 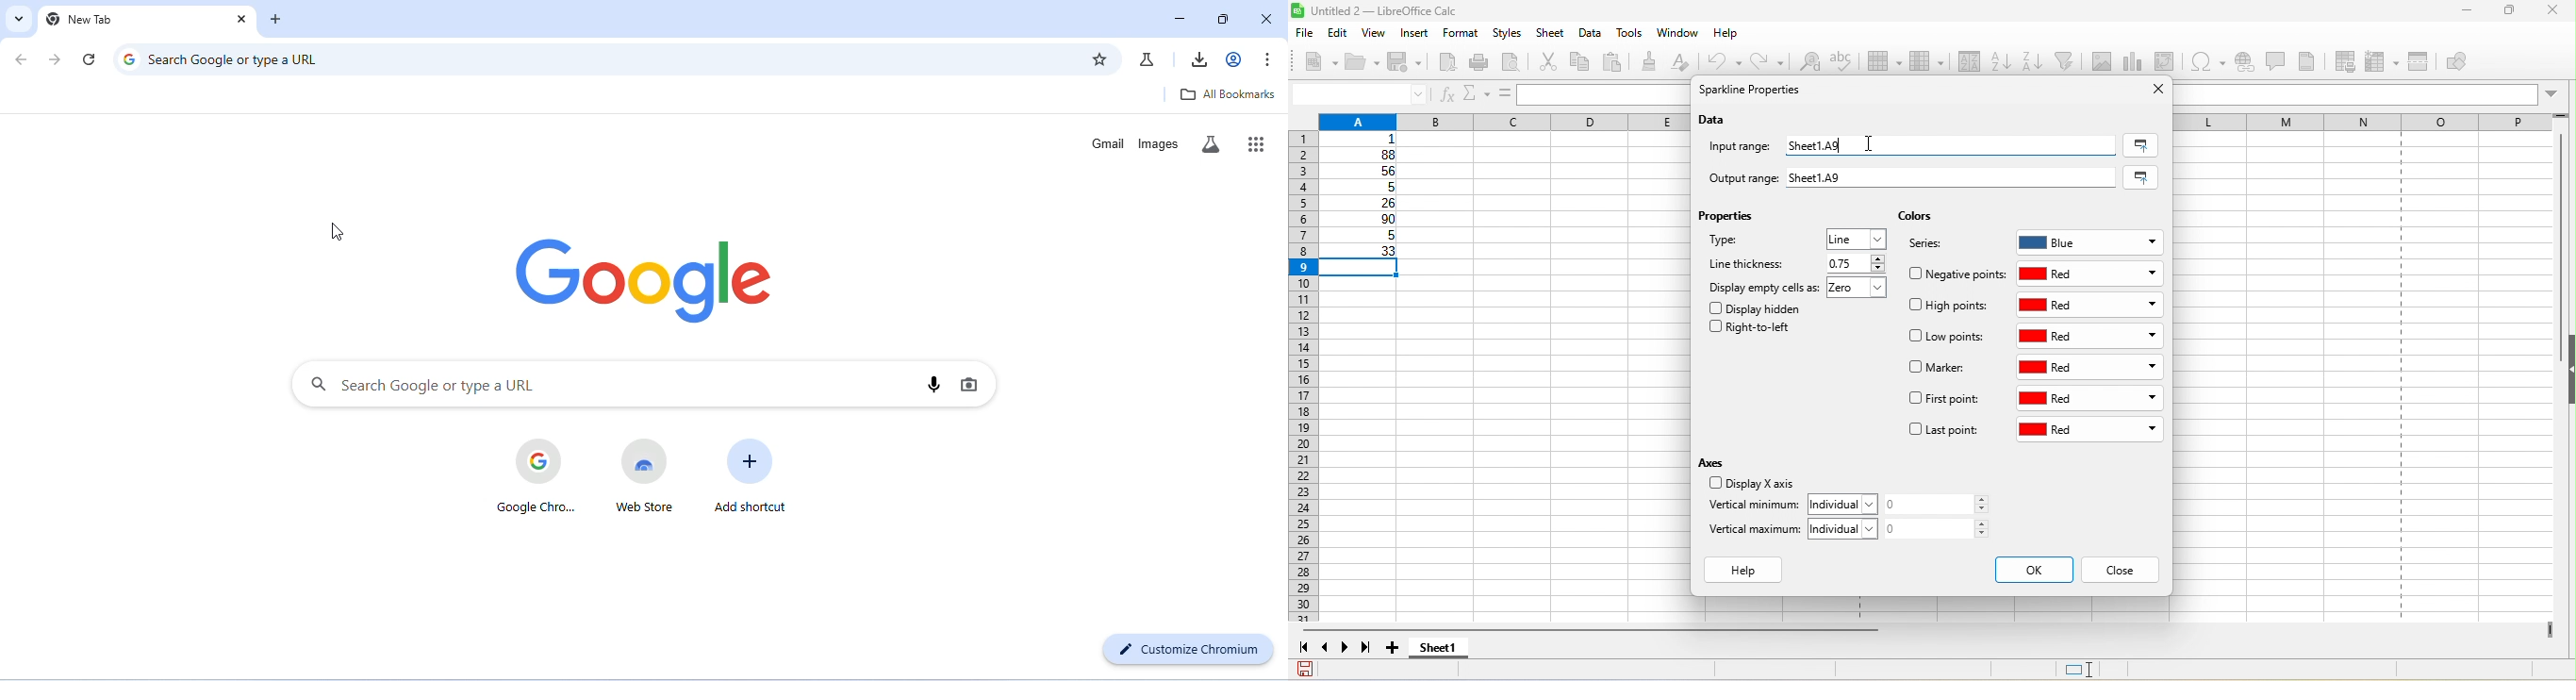 I want to click on go forward, so click(x=55, y=59).